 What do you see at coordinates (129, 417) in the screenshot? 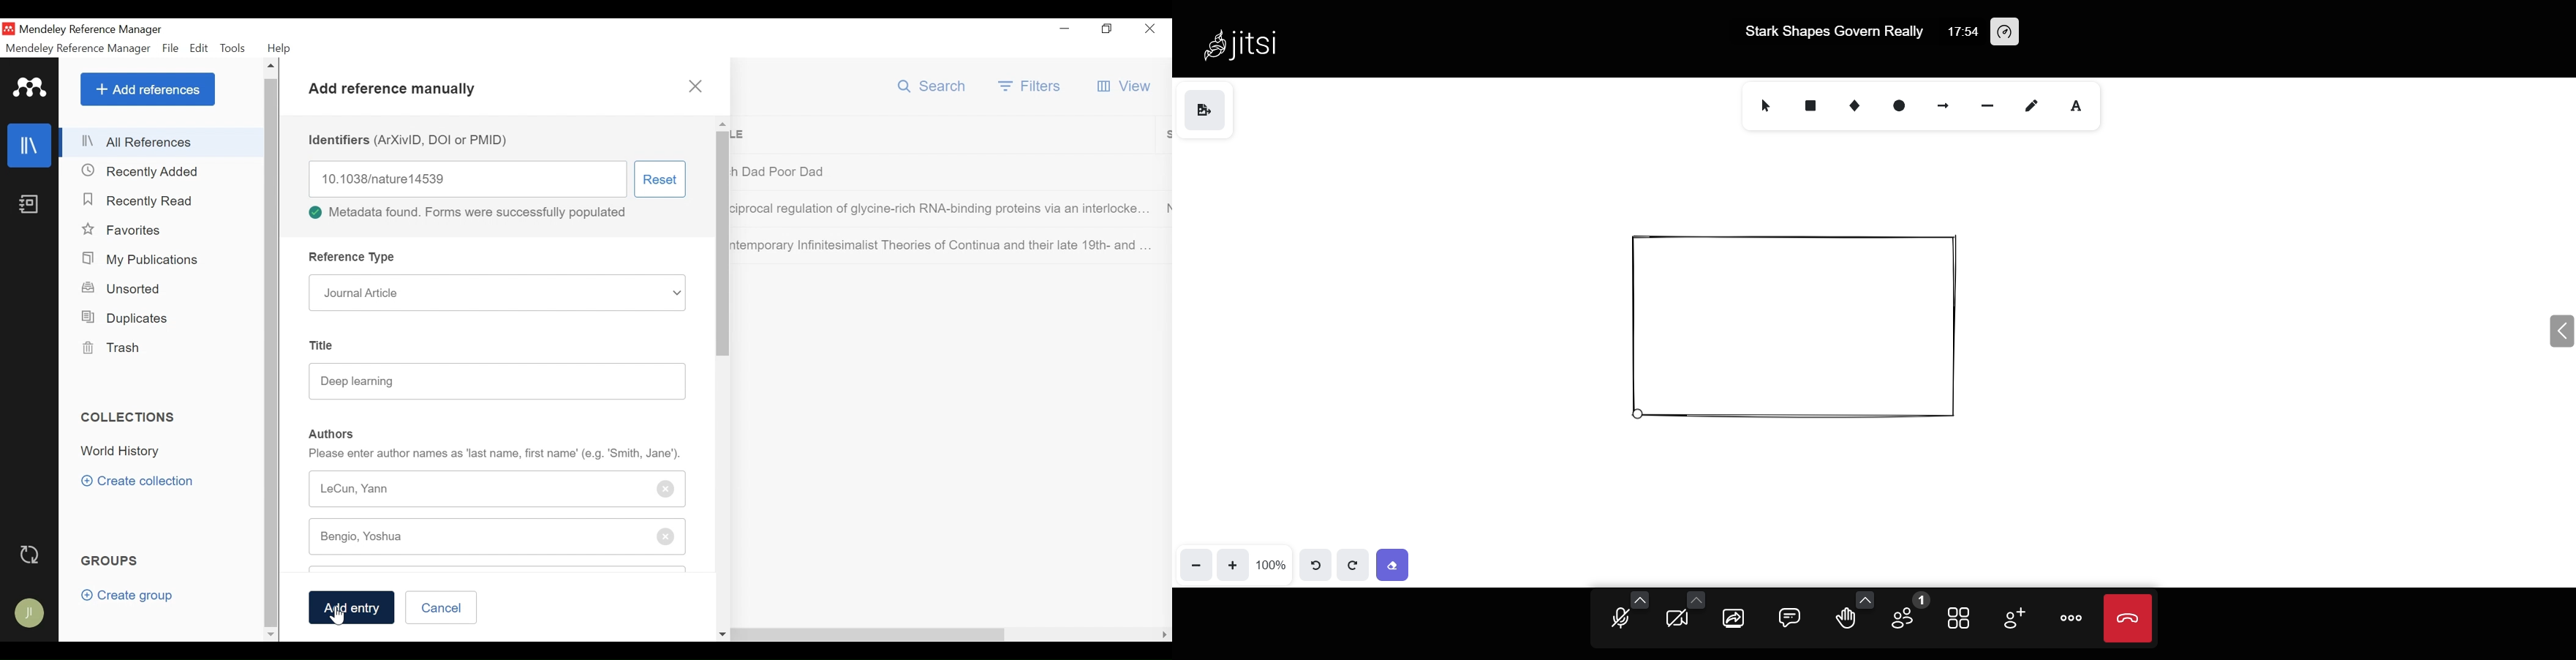
I see `Collections` at bounding box center [129, 417].